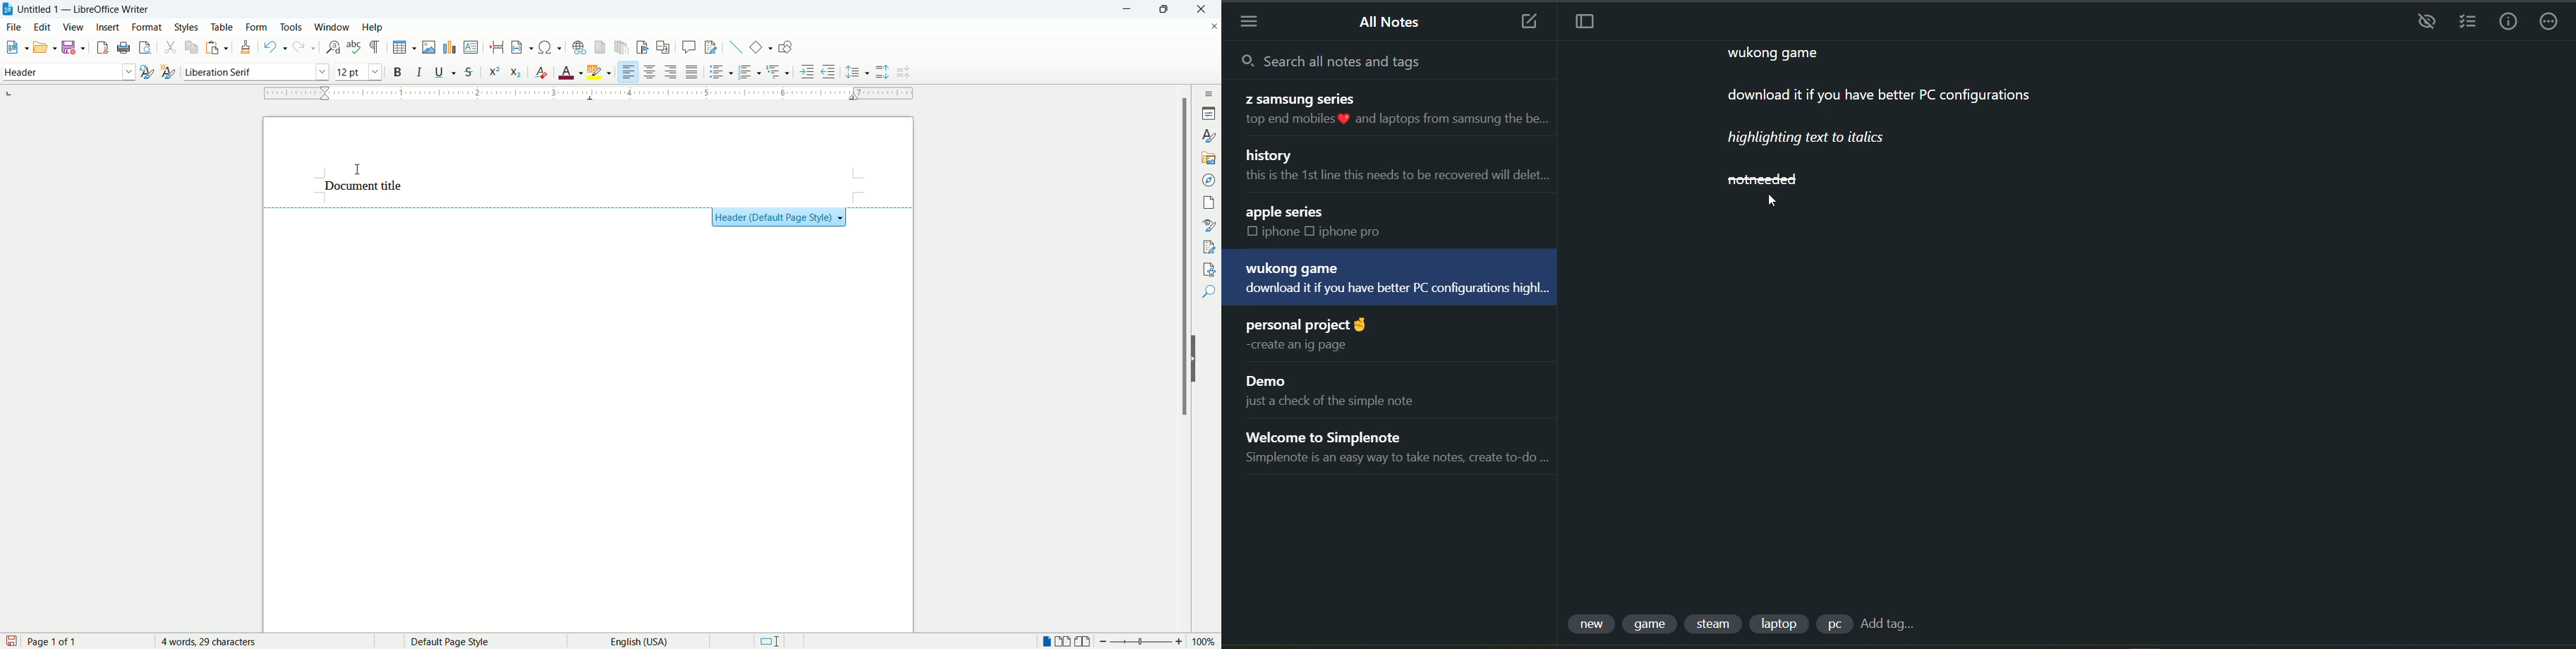  I want to click on find, so click(1208, 291).